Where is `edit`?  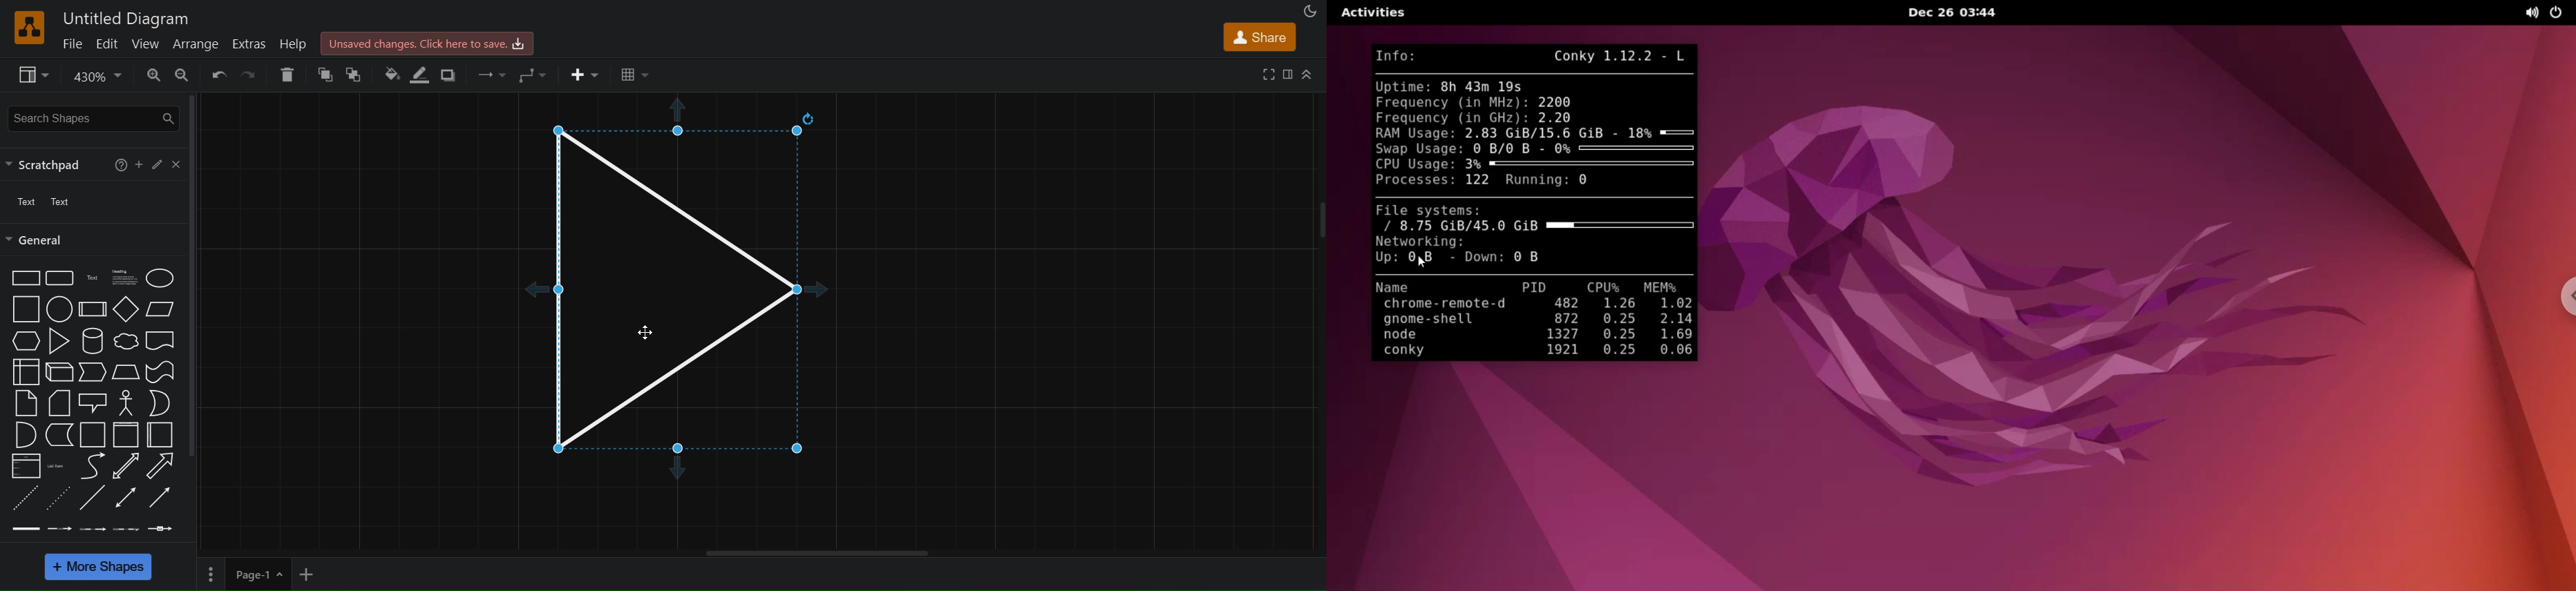
edit is located at coordinates (108, 43).